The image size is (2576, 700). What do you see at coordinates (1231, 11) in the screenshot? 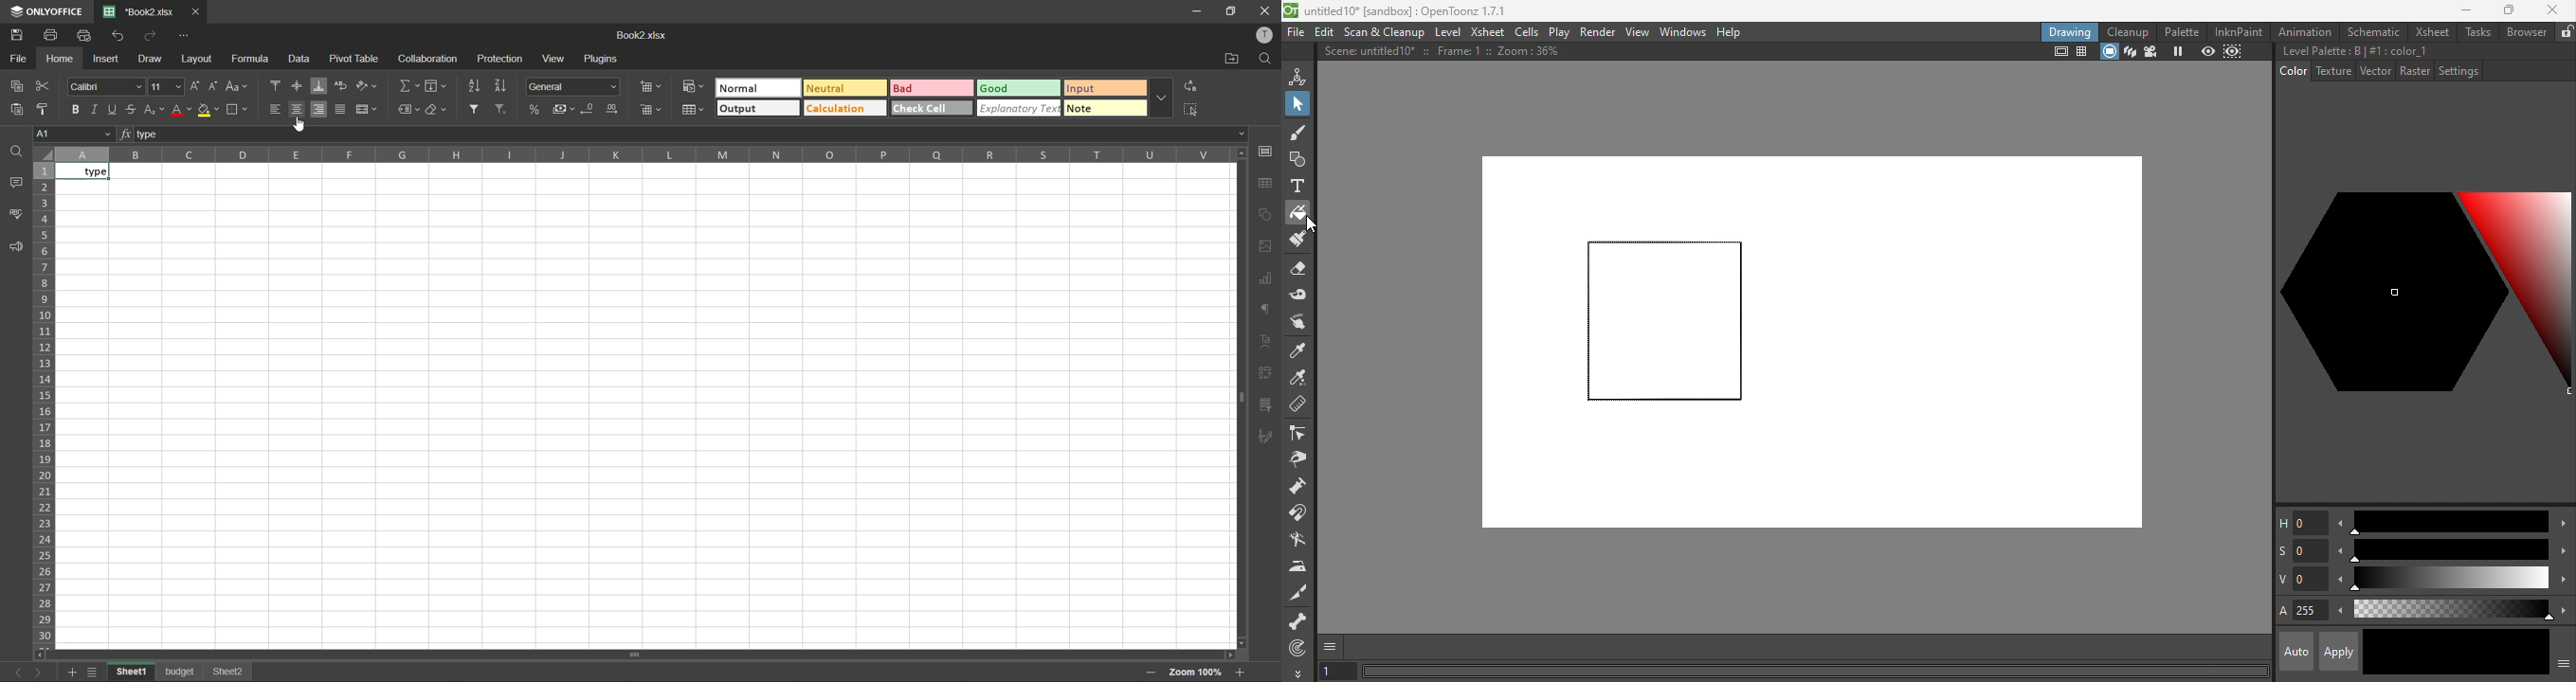
I see `maximize` at bounding box center [1231, 11].